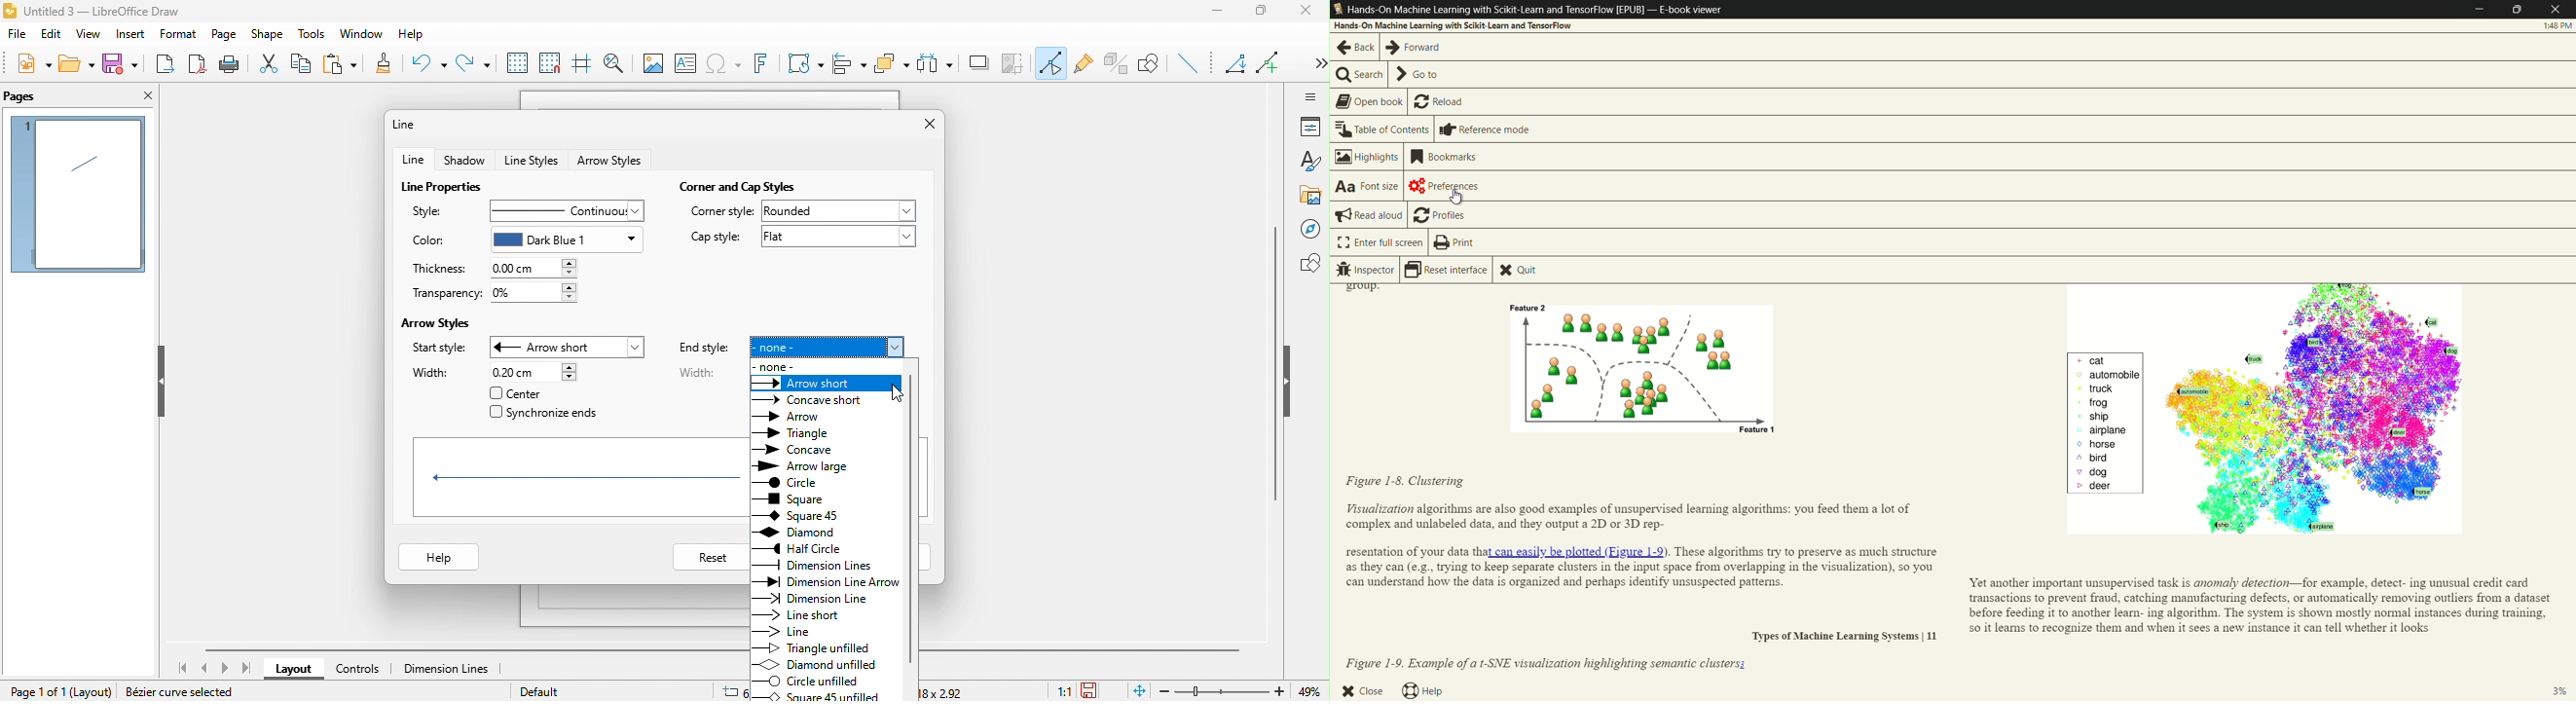 The image size is (2576, 728). What do you see at coordinates (1117, 62) in the screenshot?
I see `toggle extrusion` at bounding box center [1117, 62].